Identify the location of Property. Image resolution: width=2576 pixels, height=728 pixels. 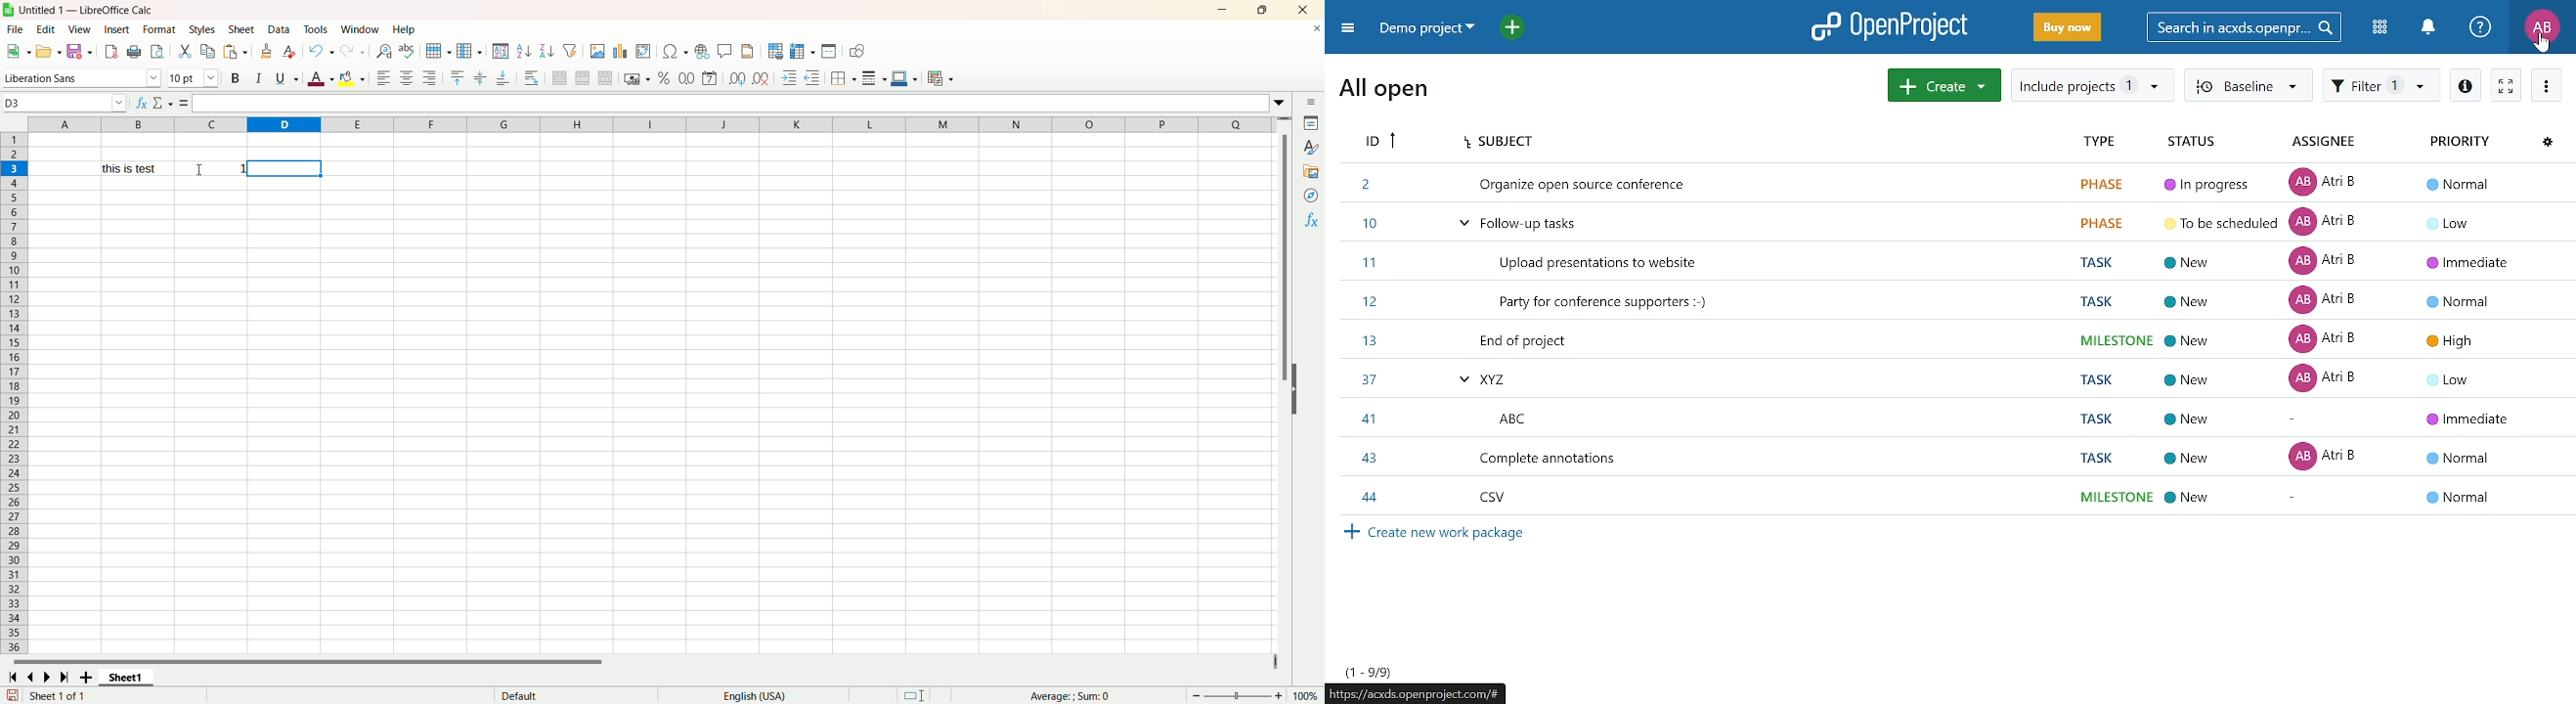
(2454, 141).